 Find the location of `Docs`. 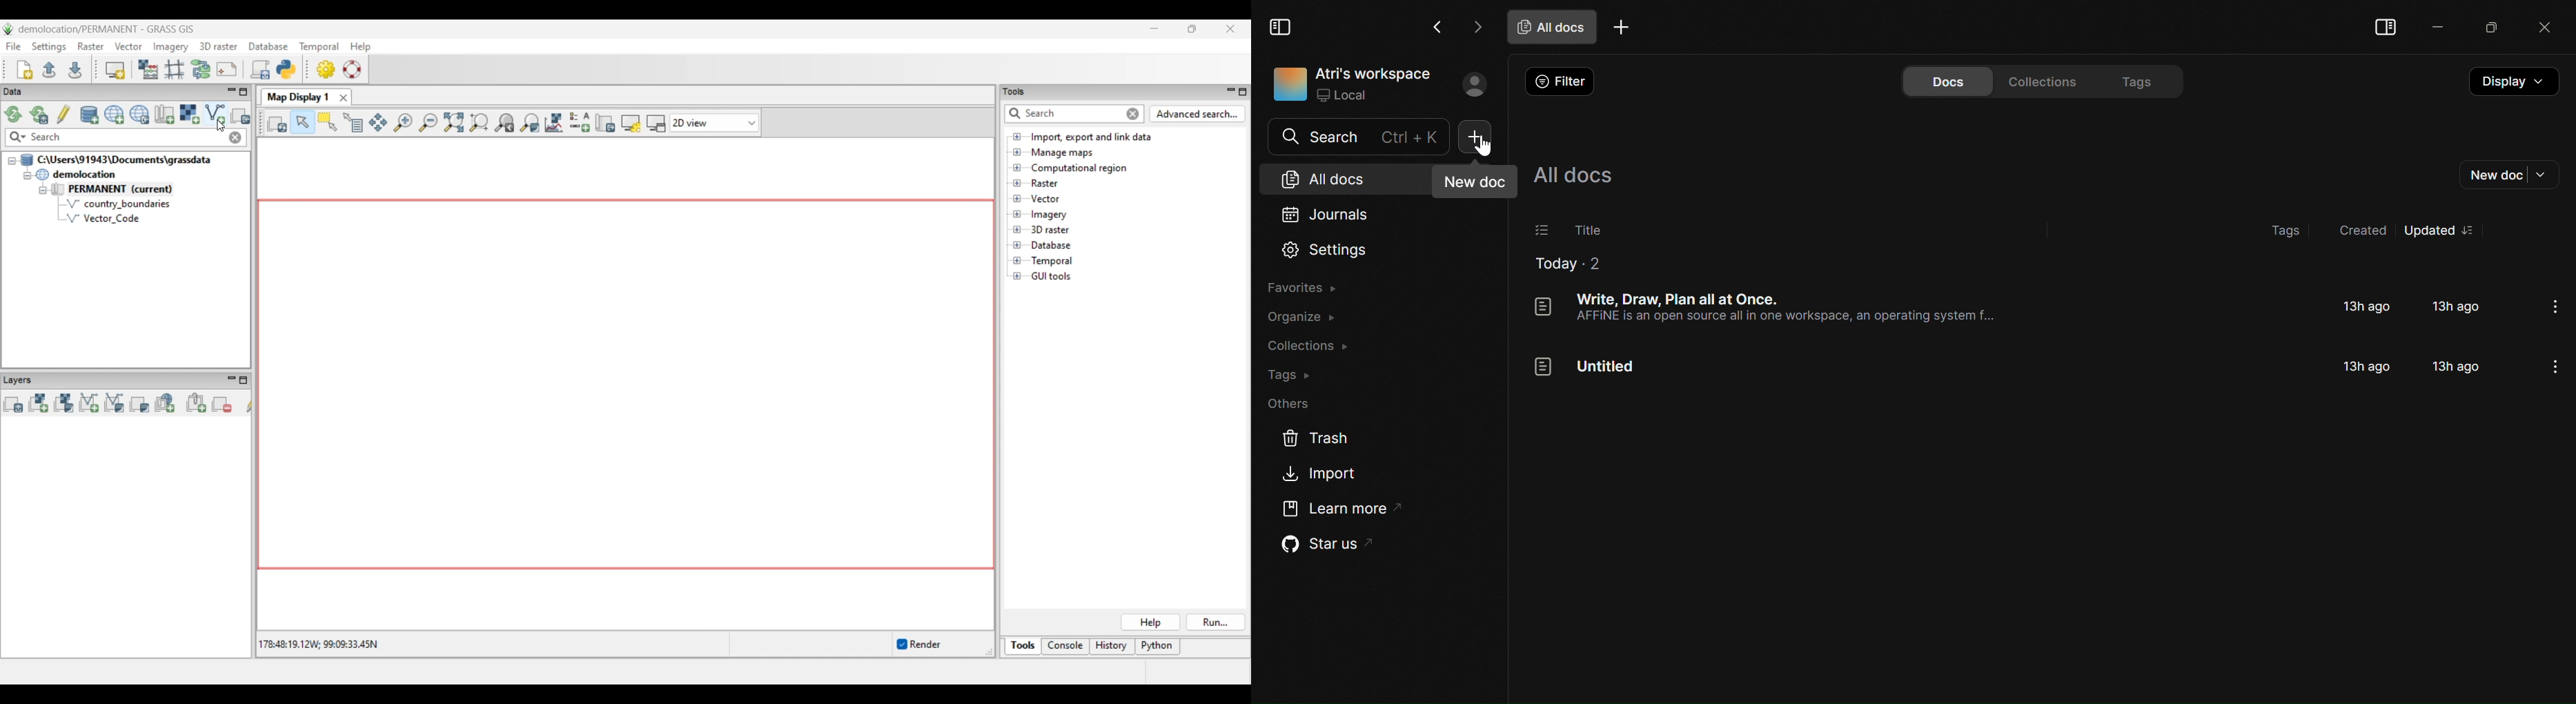

Docs is located at coordinates (1946, 81).